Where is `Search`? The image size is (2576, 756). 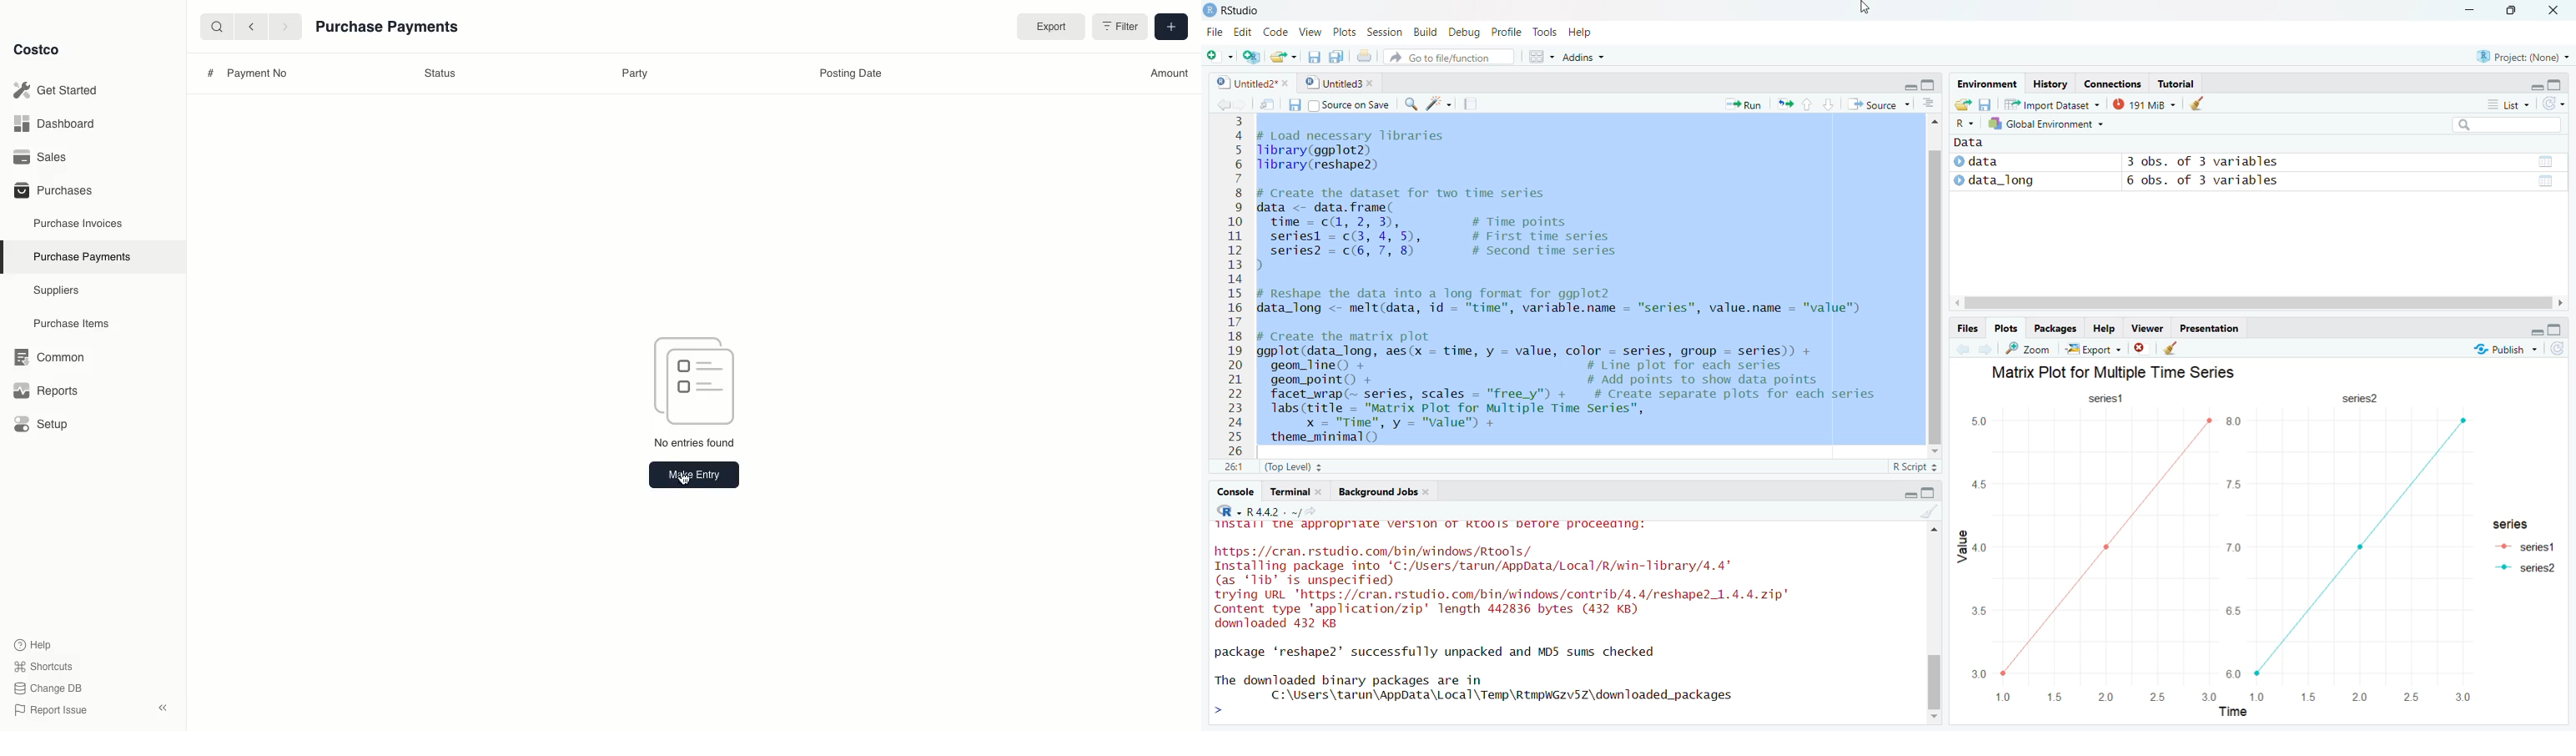
Search is located at coordinates (216, 25).